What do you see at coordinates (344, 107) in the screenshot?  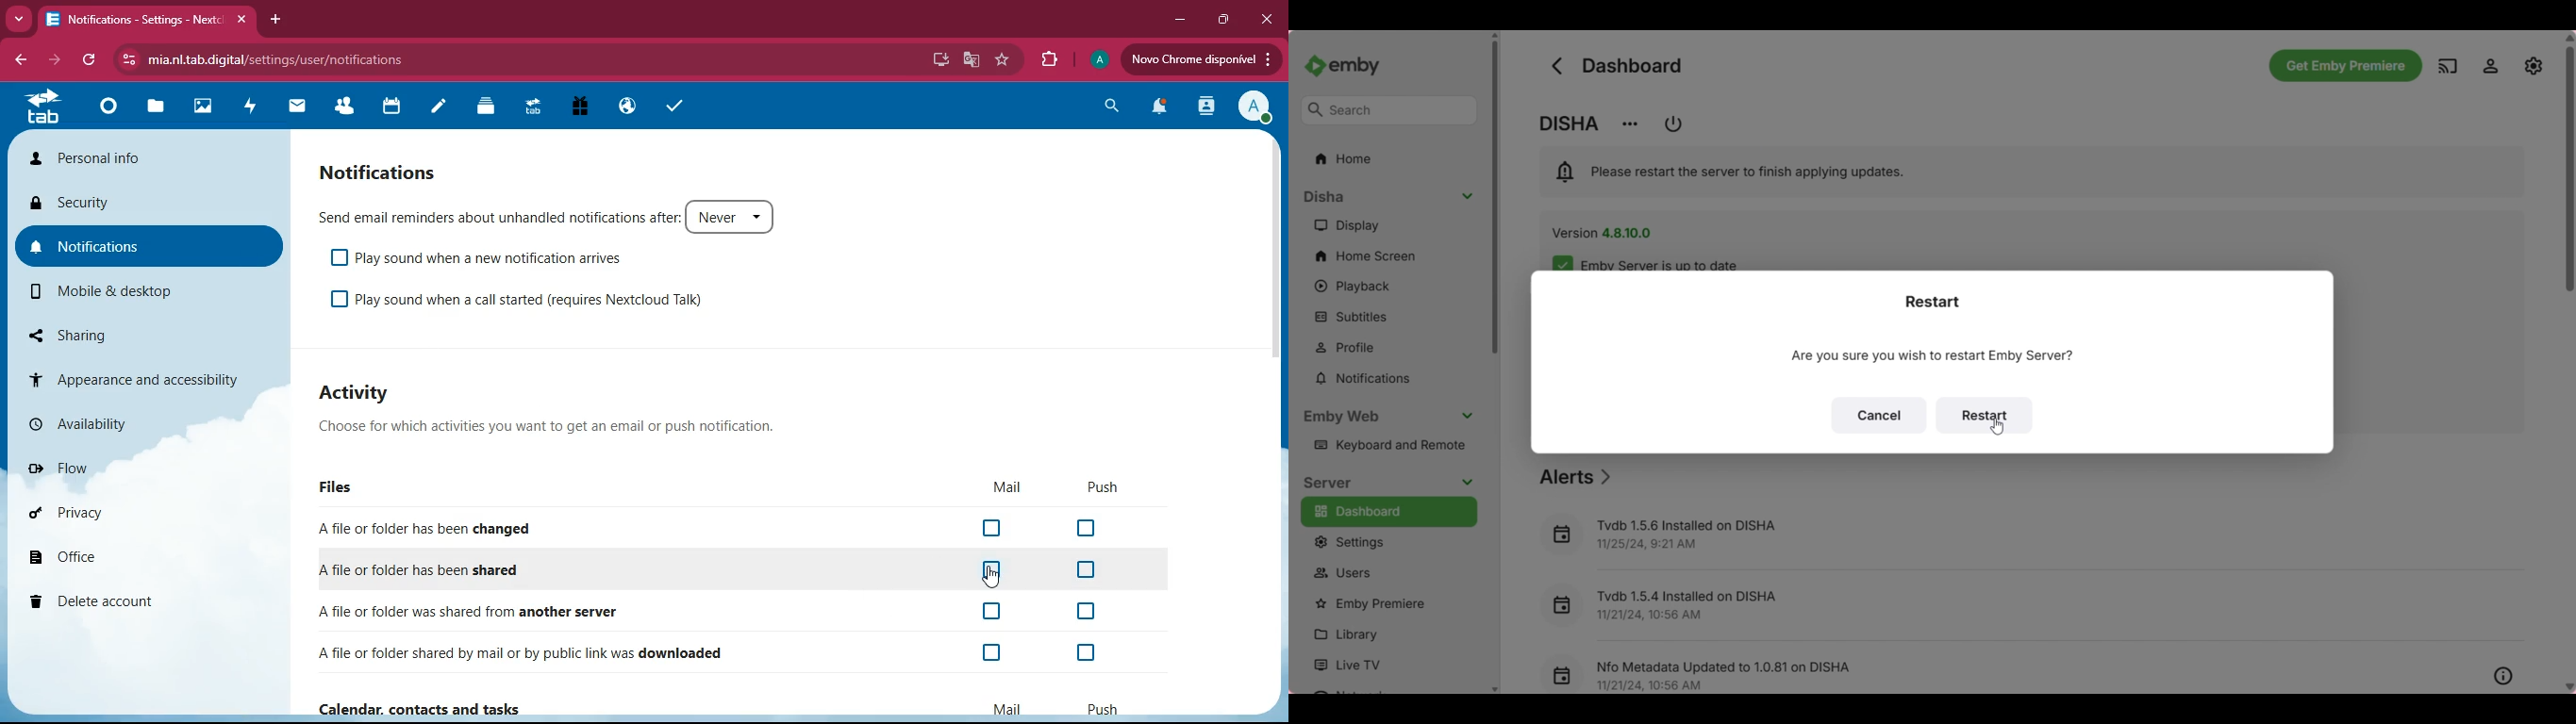 I see `friends` at bounding box center [344, 107].